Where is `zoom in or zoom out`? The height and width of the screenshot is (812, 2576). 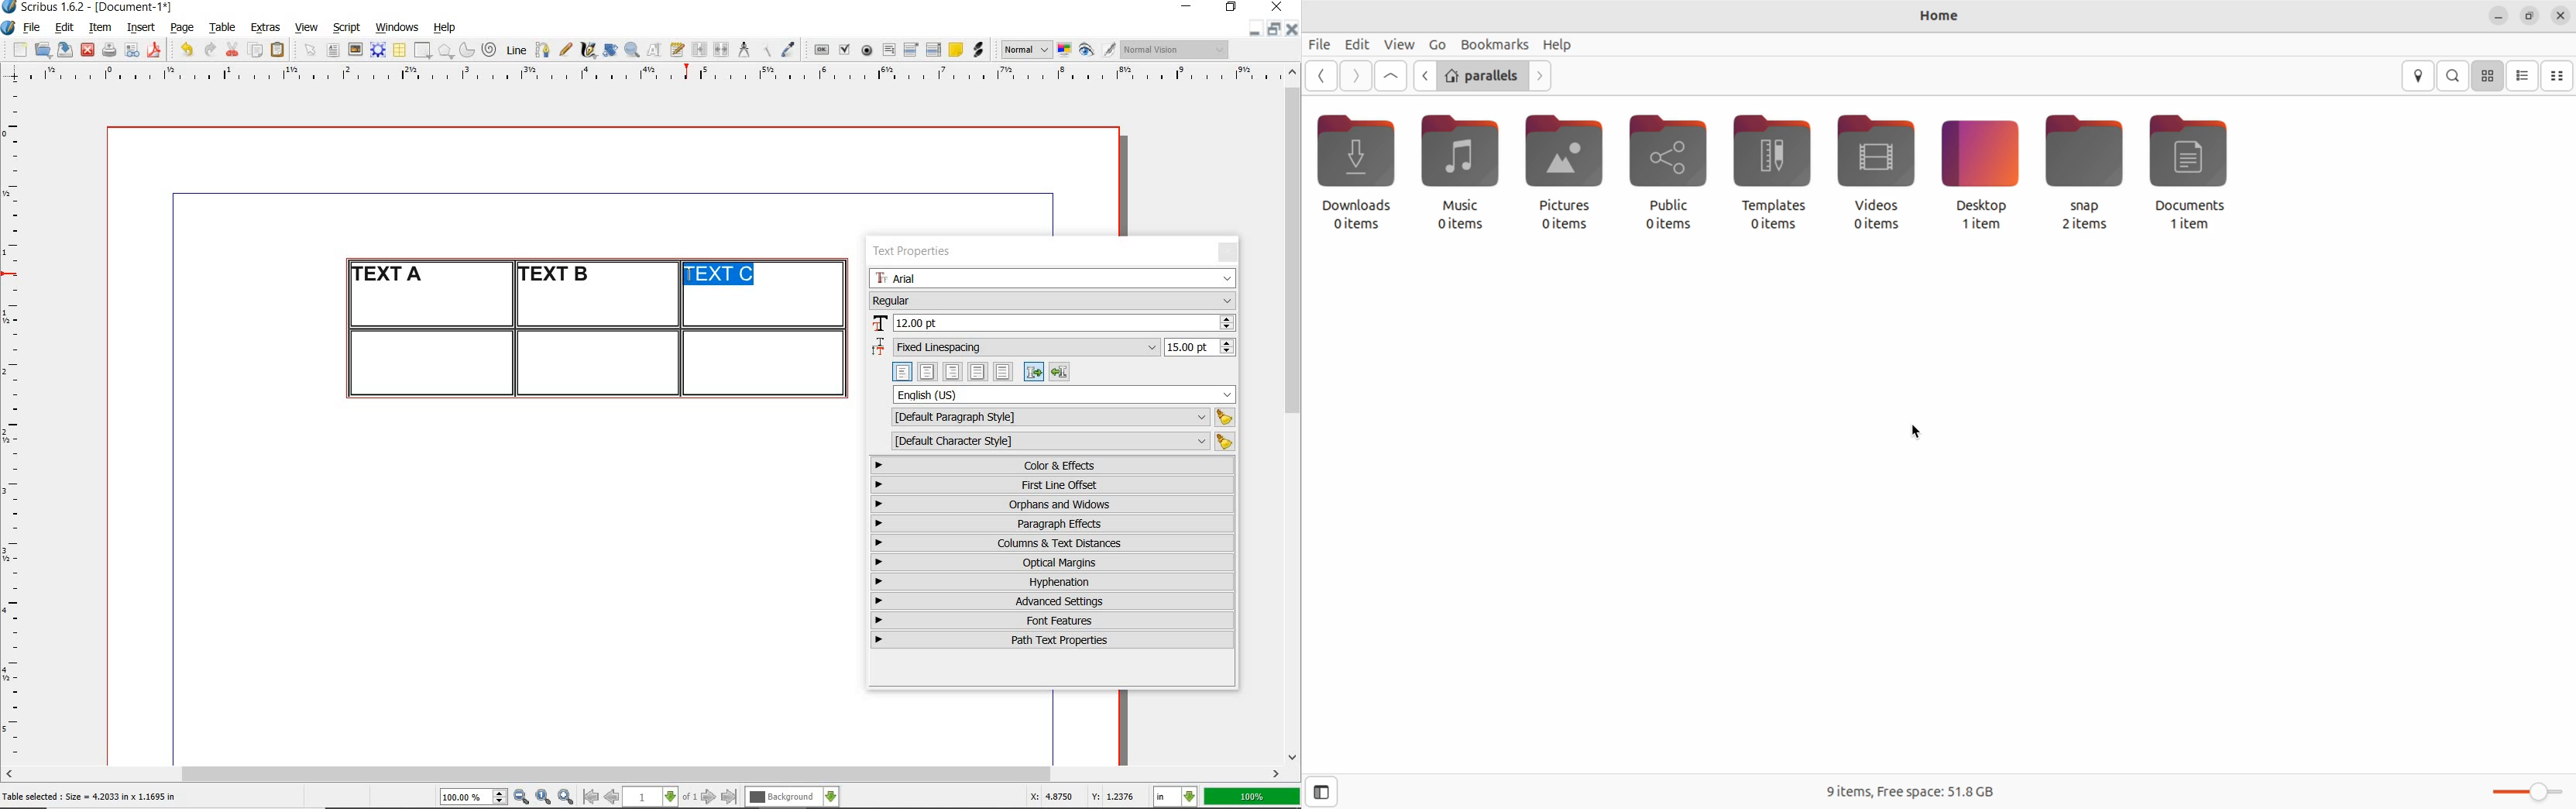 zoom in or zoom out is located at coordinates (632, 50).